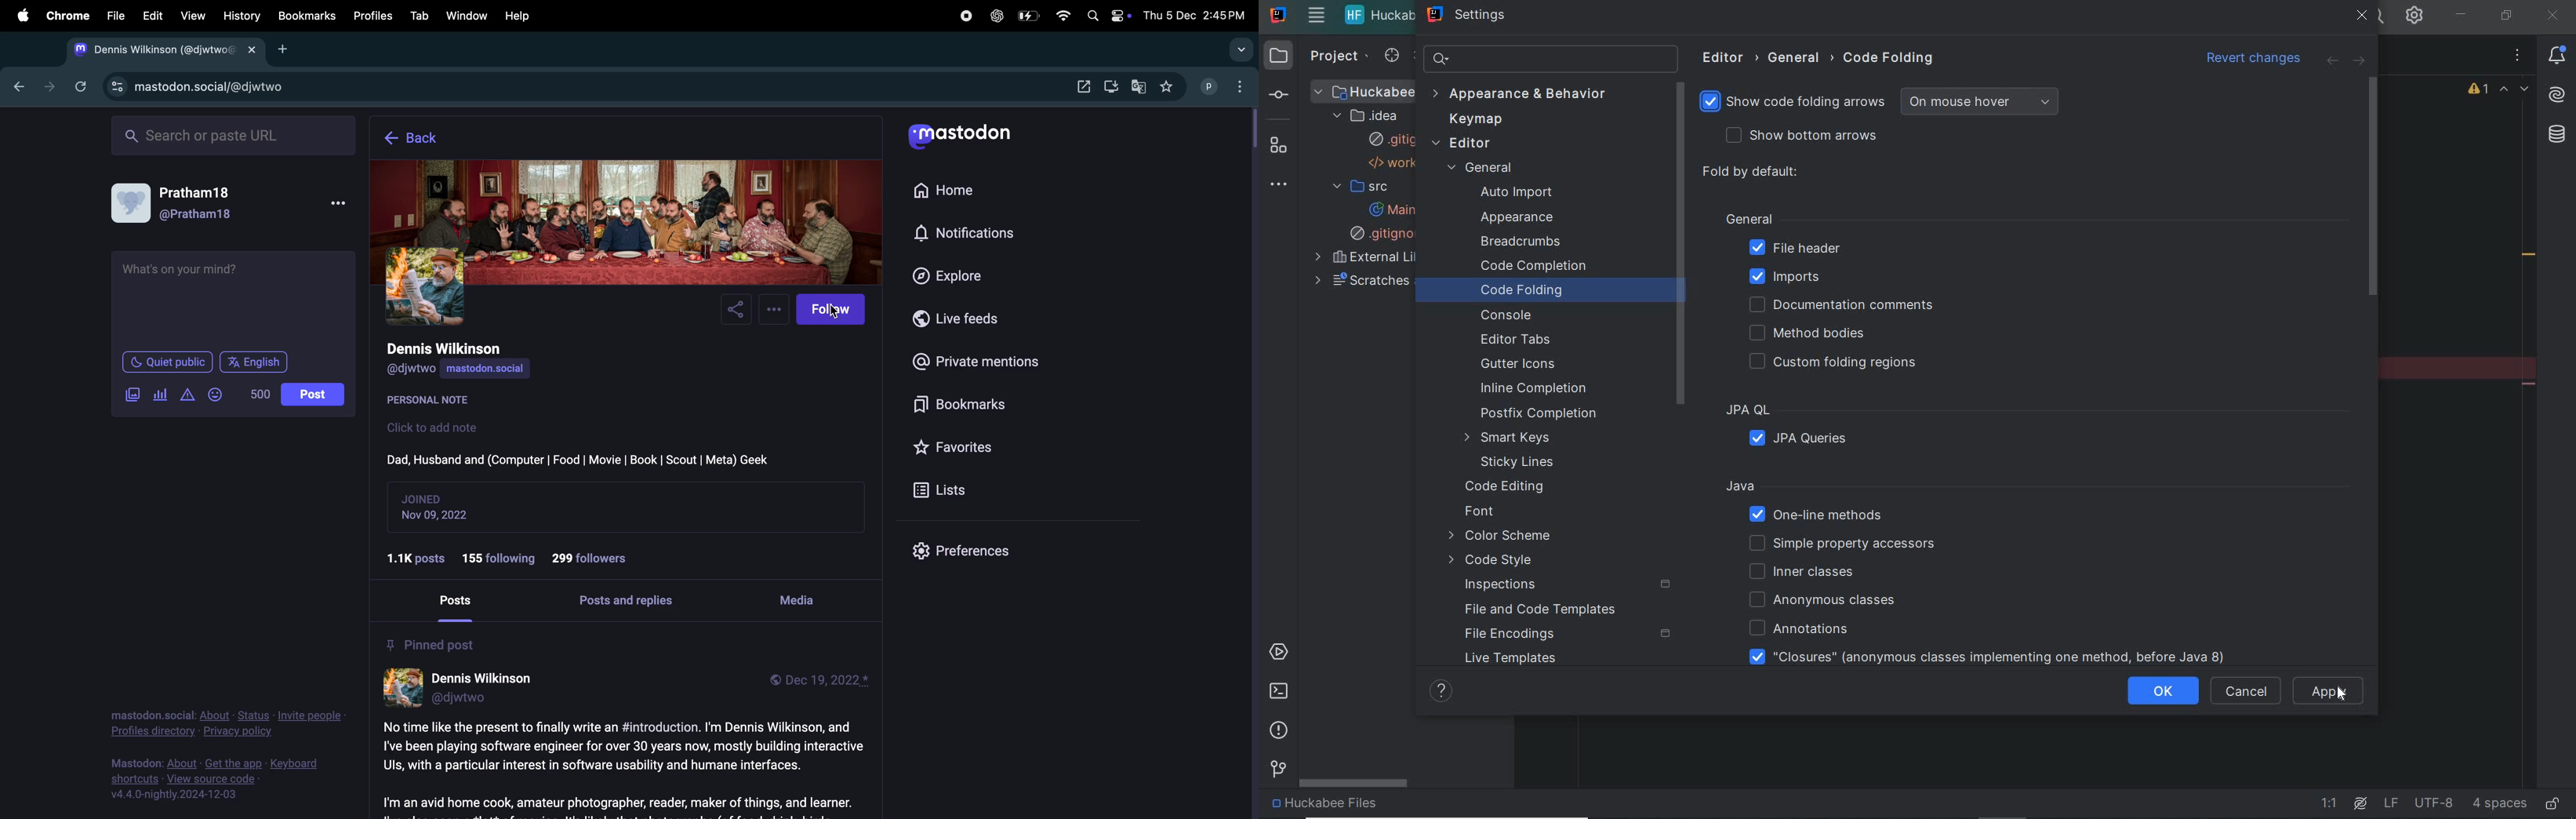 The width and height of the screenshot is (2576, 840). I want to click on open link, so click(1079, 84).